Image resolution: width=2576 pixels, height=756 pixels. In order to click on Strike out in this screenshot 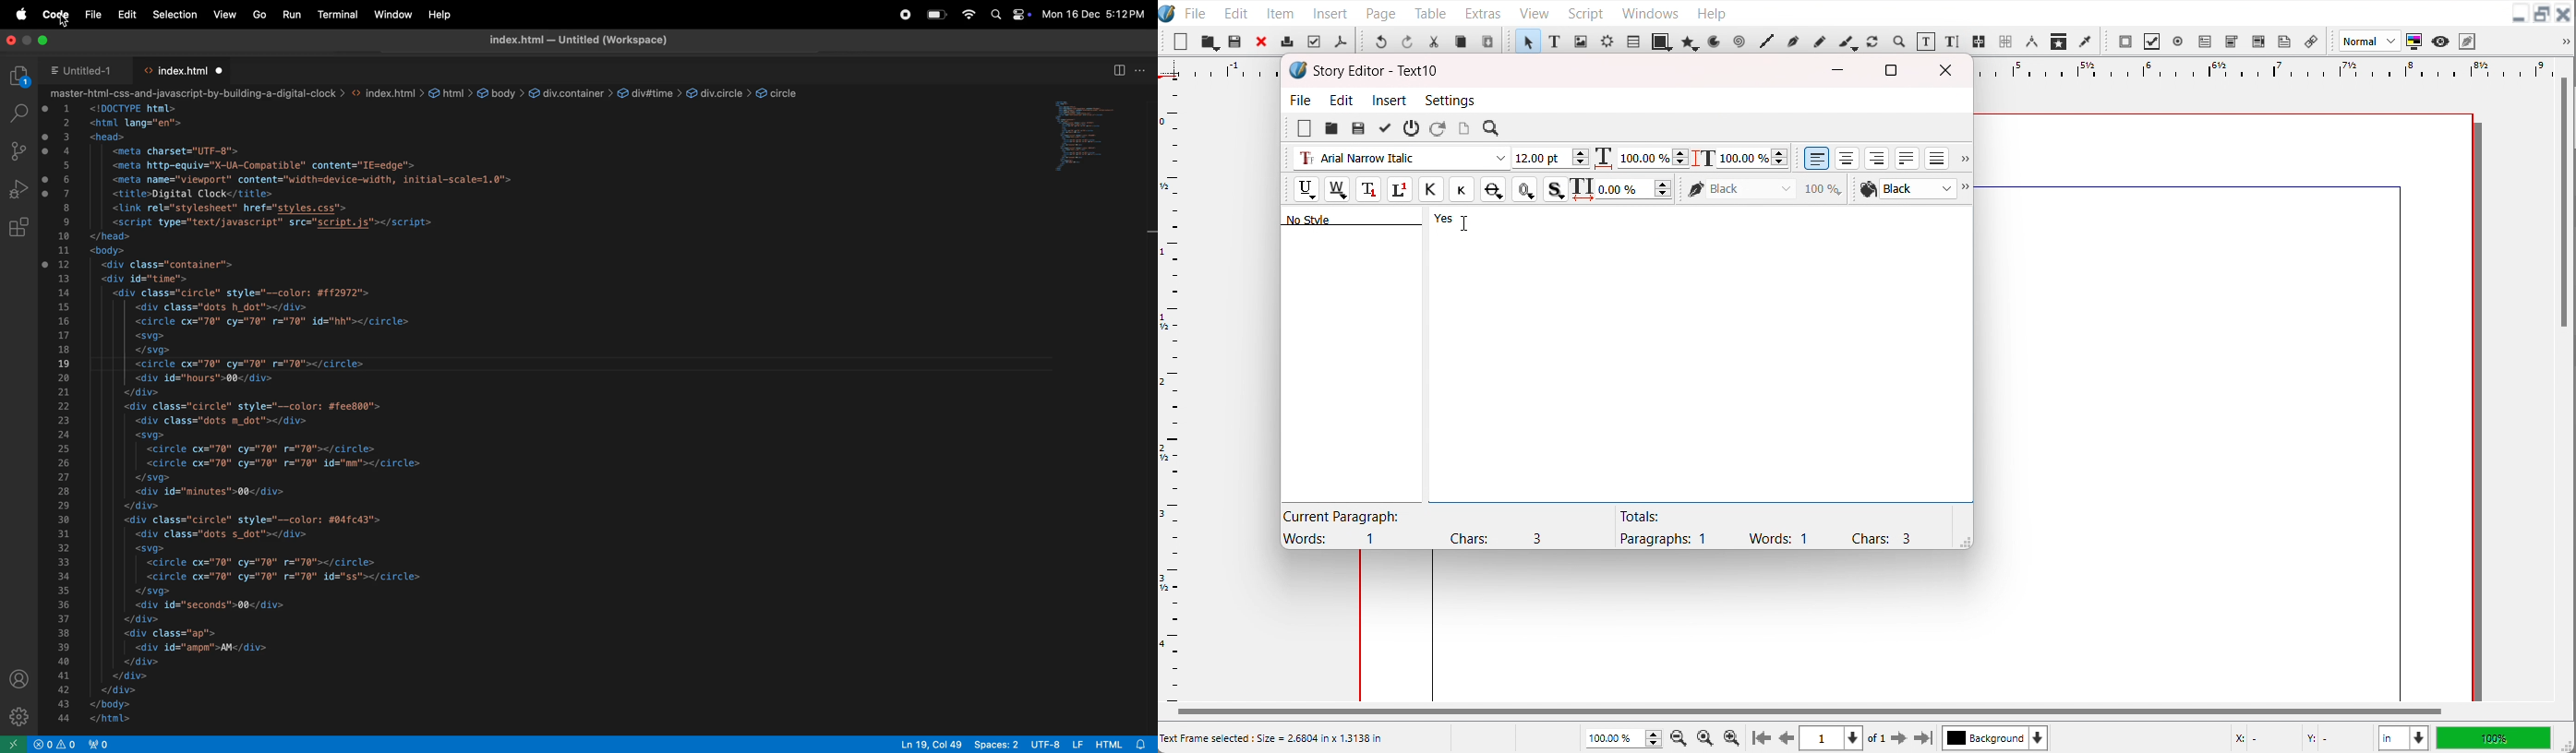, I will do `click(1491, 189)`.